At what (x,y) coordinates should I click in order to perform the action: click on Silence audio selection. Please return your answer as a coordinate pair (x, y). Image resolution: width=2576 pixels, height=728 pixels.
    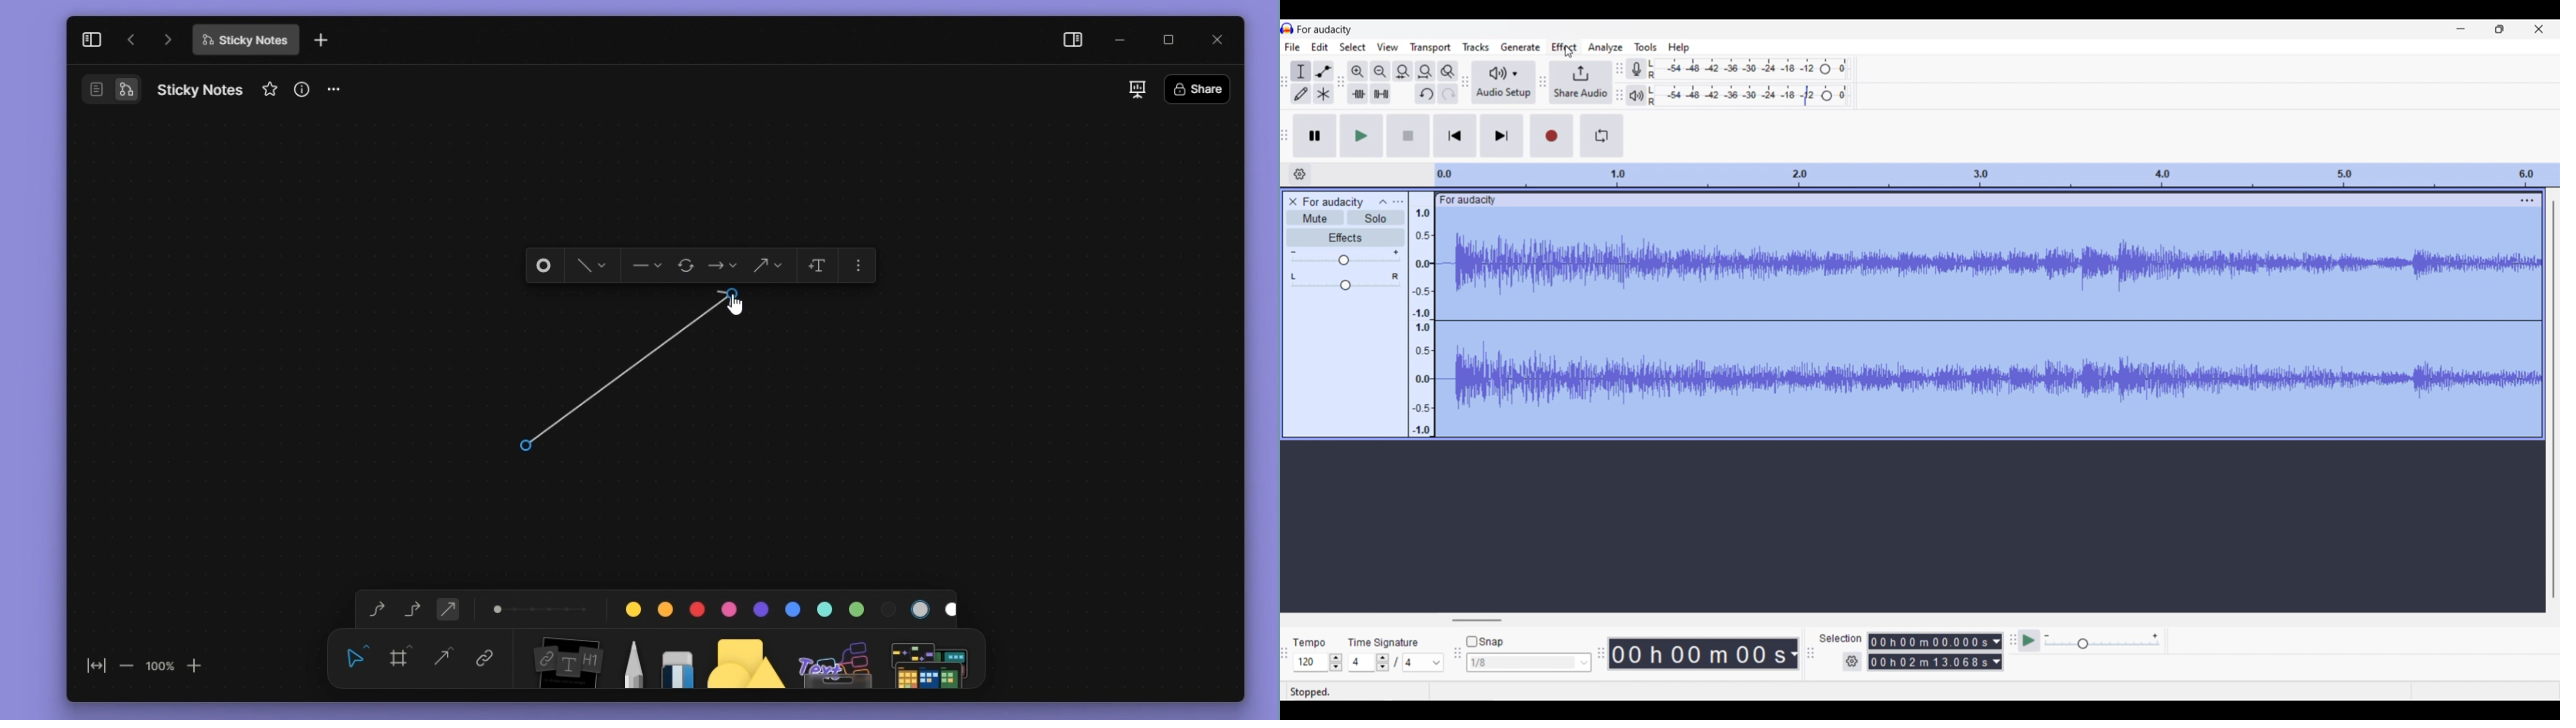
    Looking at the image, I should click on (1381, 93).